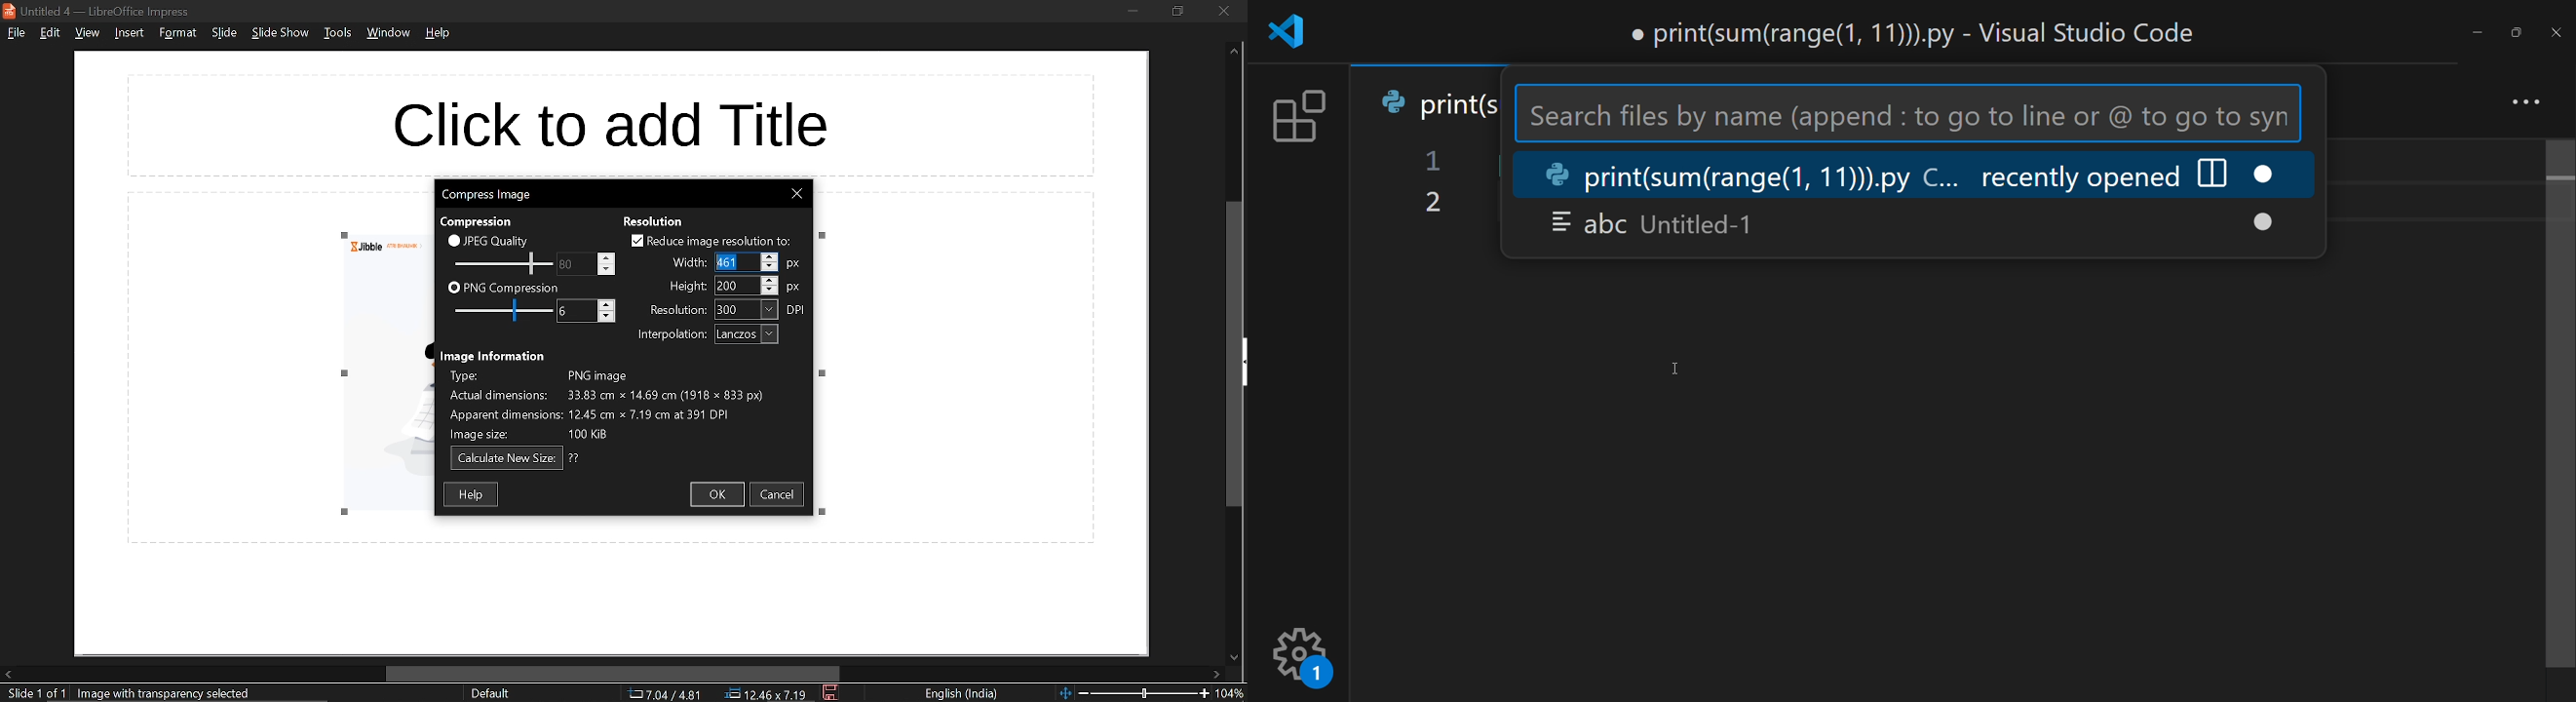 This screenshot has width=2576, height=728. I want to click on text, so click(677, 309).